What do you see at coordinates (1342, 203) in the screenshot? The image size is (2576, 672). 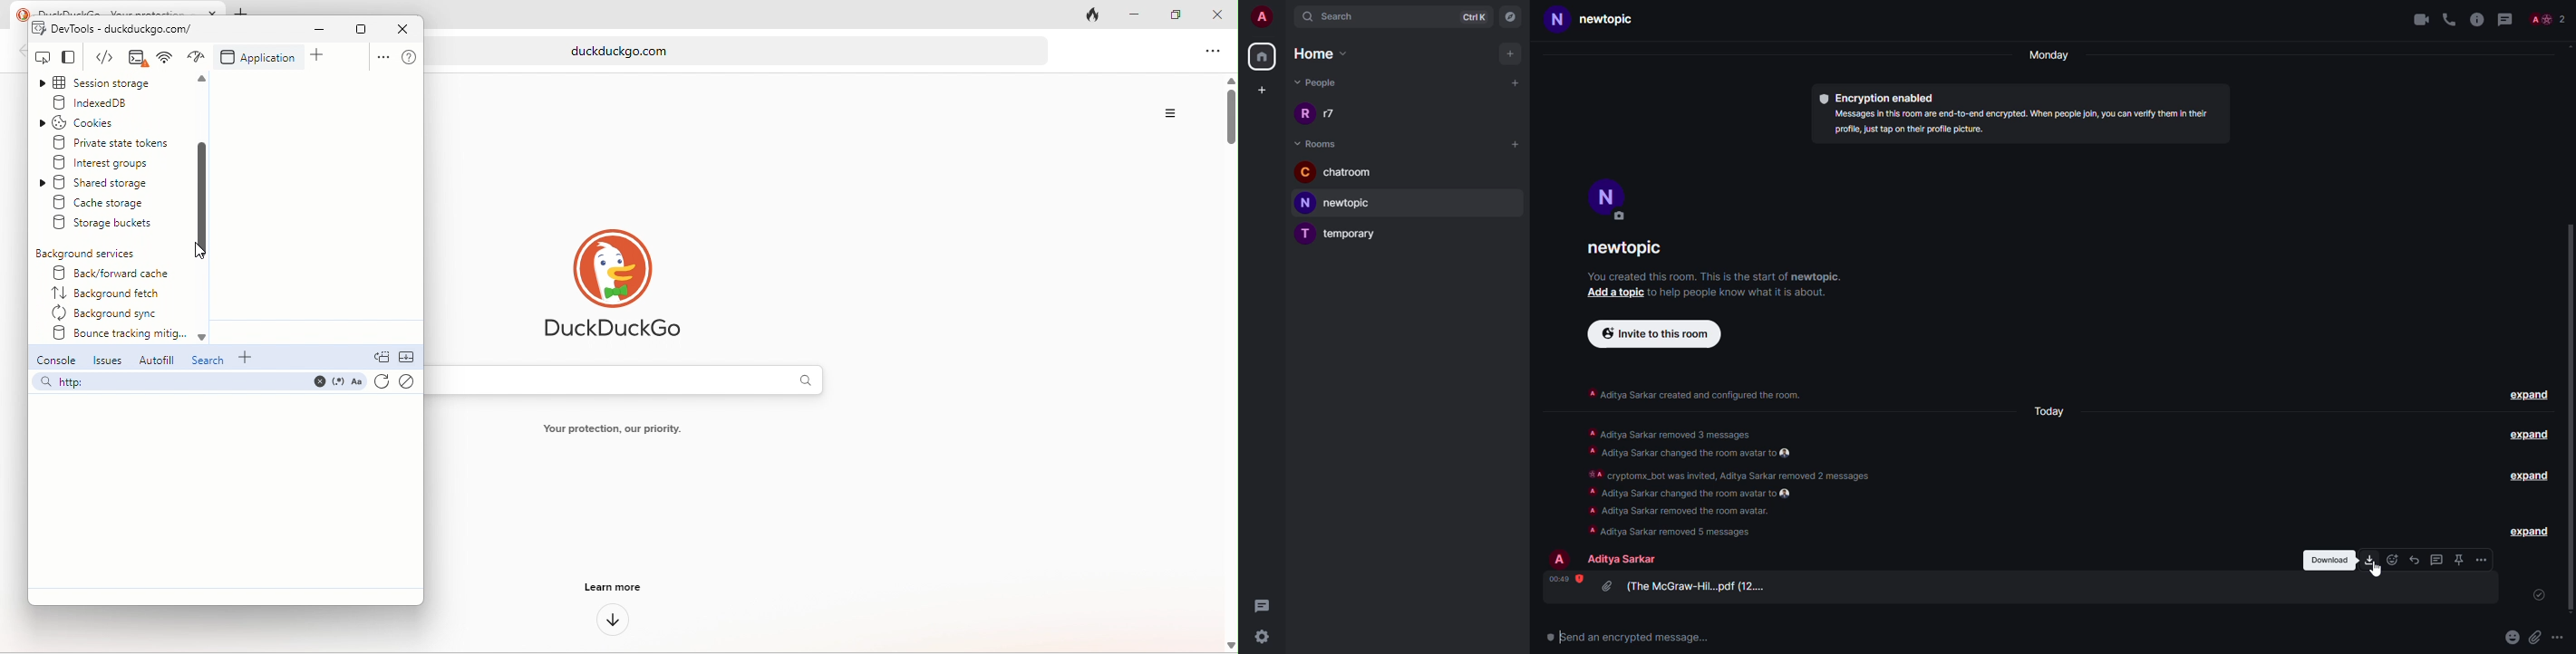 I see `room` at bounding box center [1342, 203].